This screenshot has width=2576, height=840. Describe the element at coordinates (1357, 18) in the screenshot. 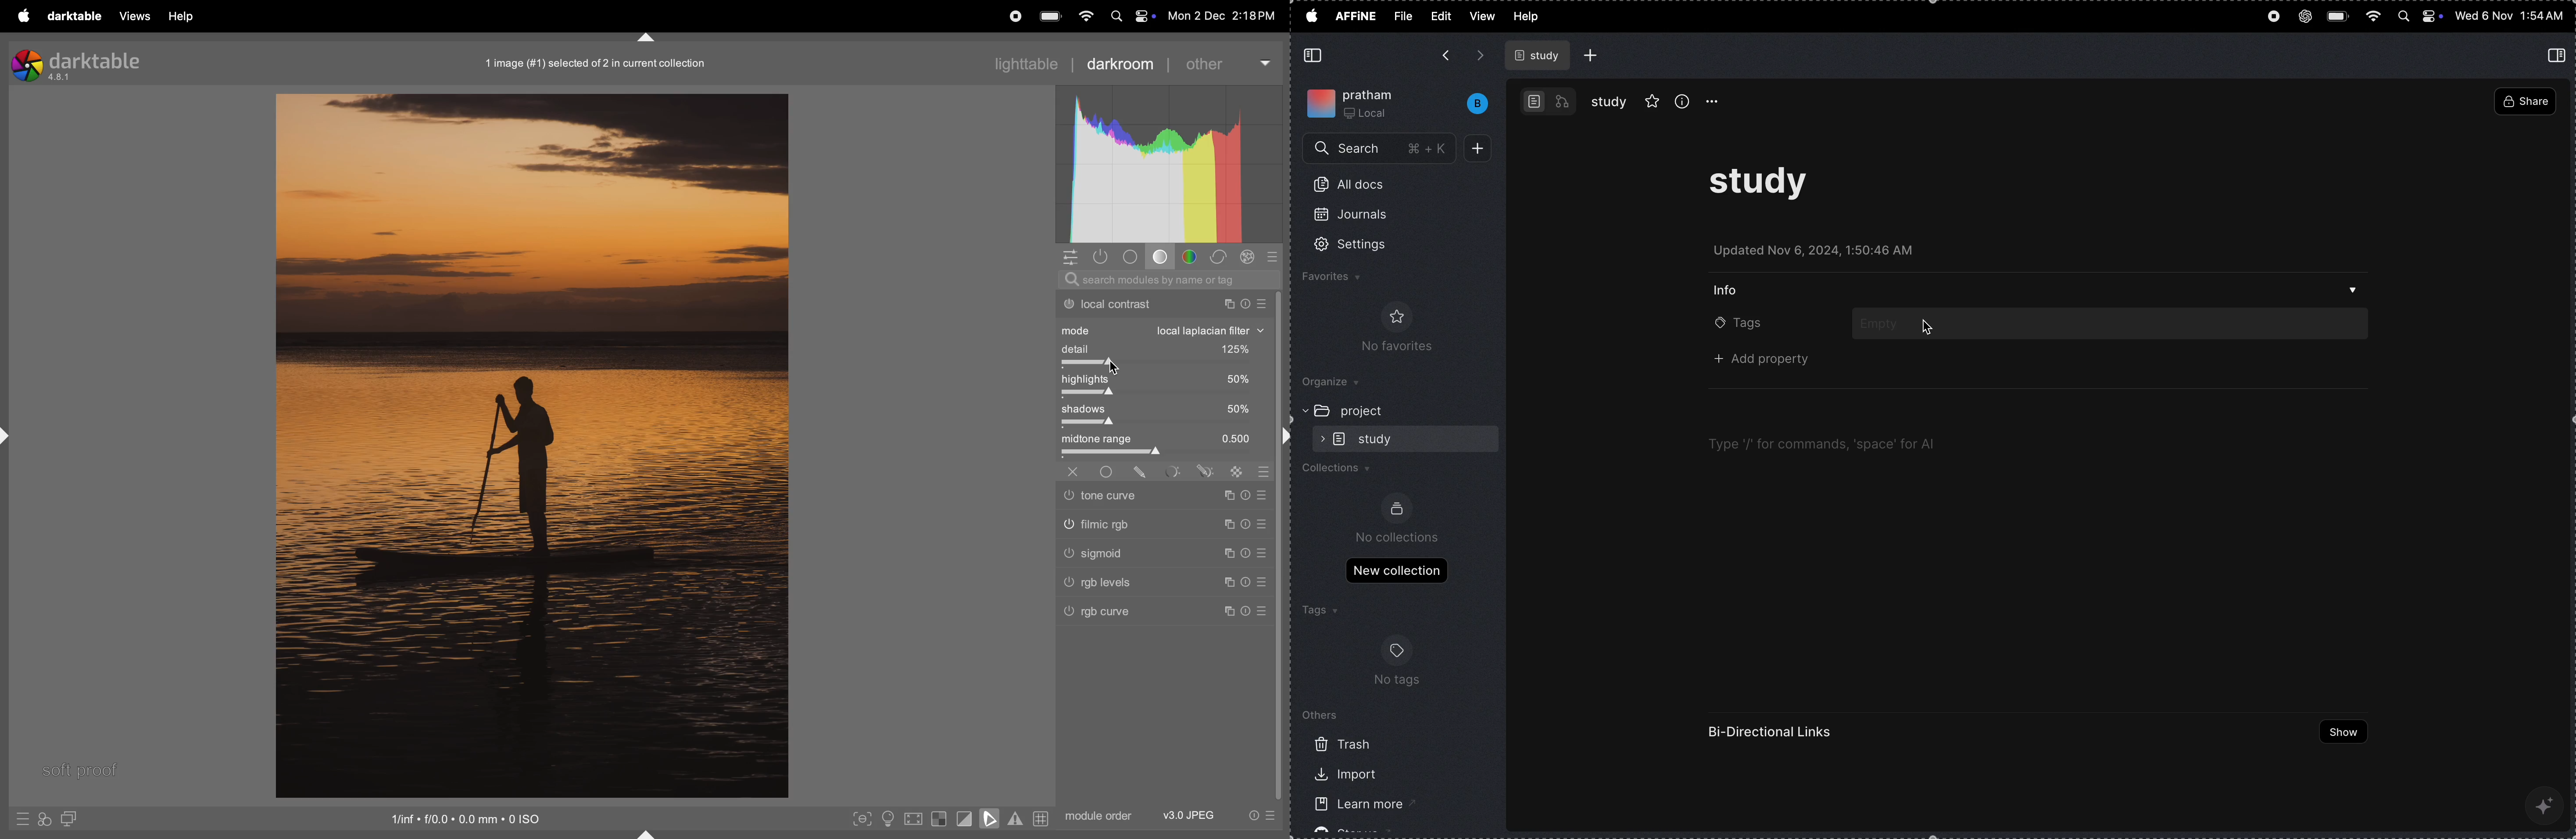

I see `affine` at that location.